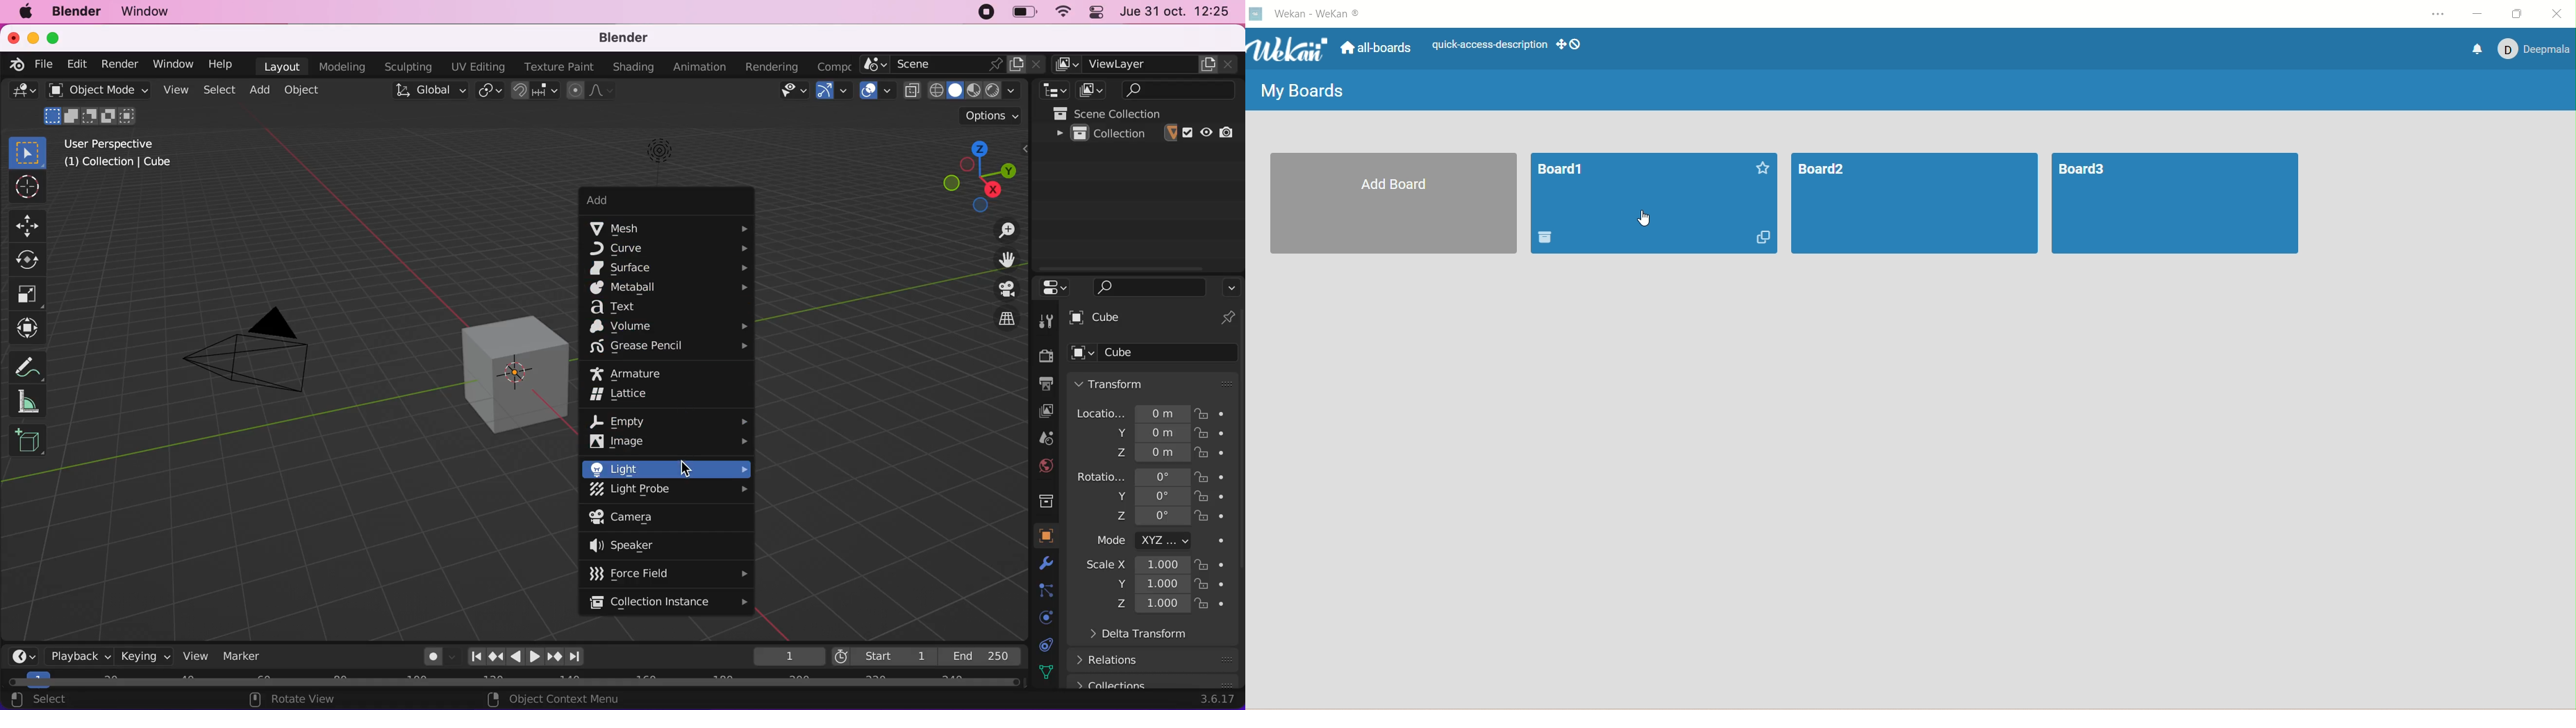  I want to click on cursor, so click(26, 188).